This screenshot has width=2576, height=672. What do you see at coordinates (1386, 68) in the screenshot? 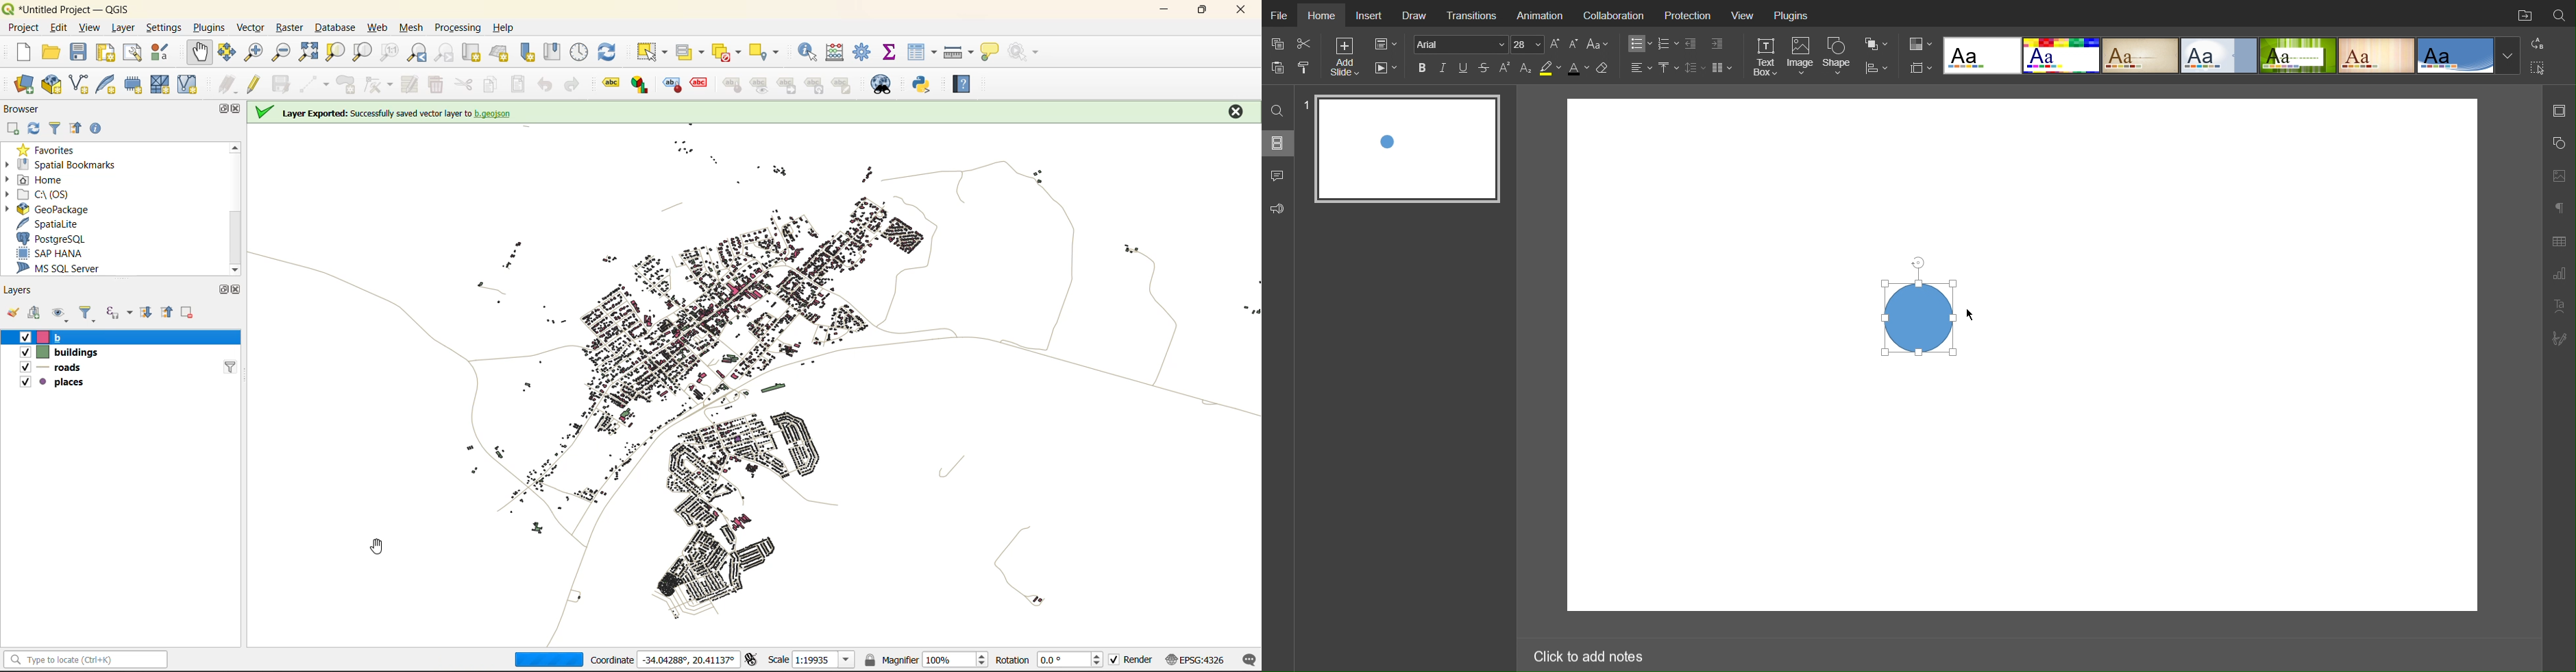
I see `Playback Settings` at bounding box center [1386, 68].